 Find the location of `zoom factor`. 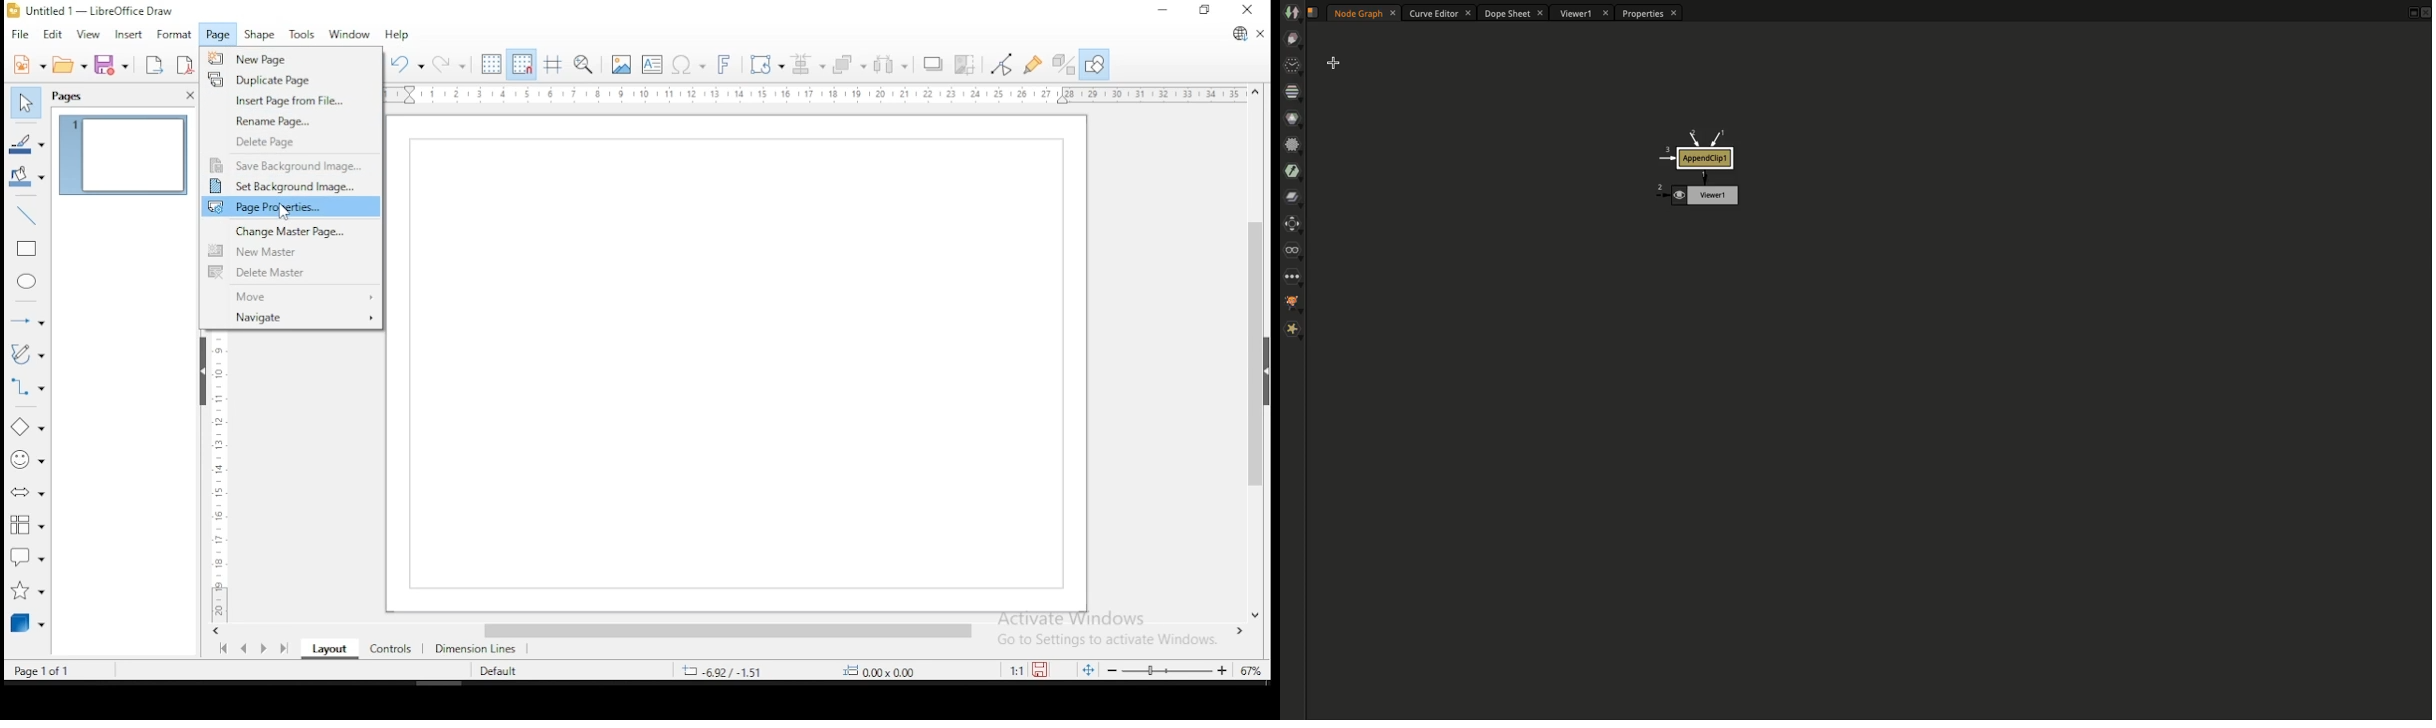

zoom factor is located at coordinates (1252, 669).